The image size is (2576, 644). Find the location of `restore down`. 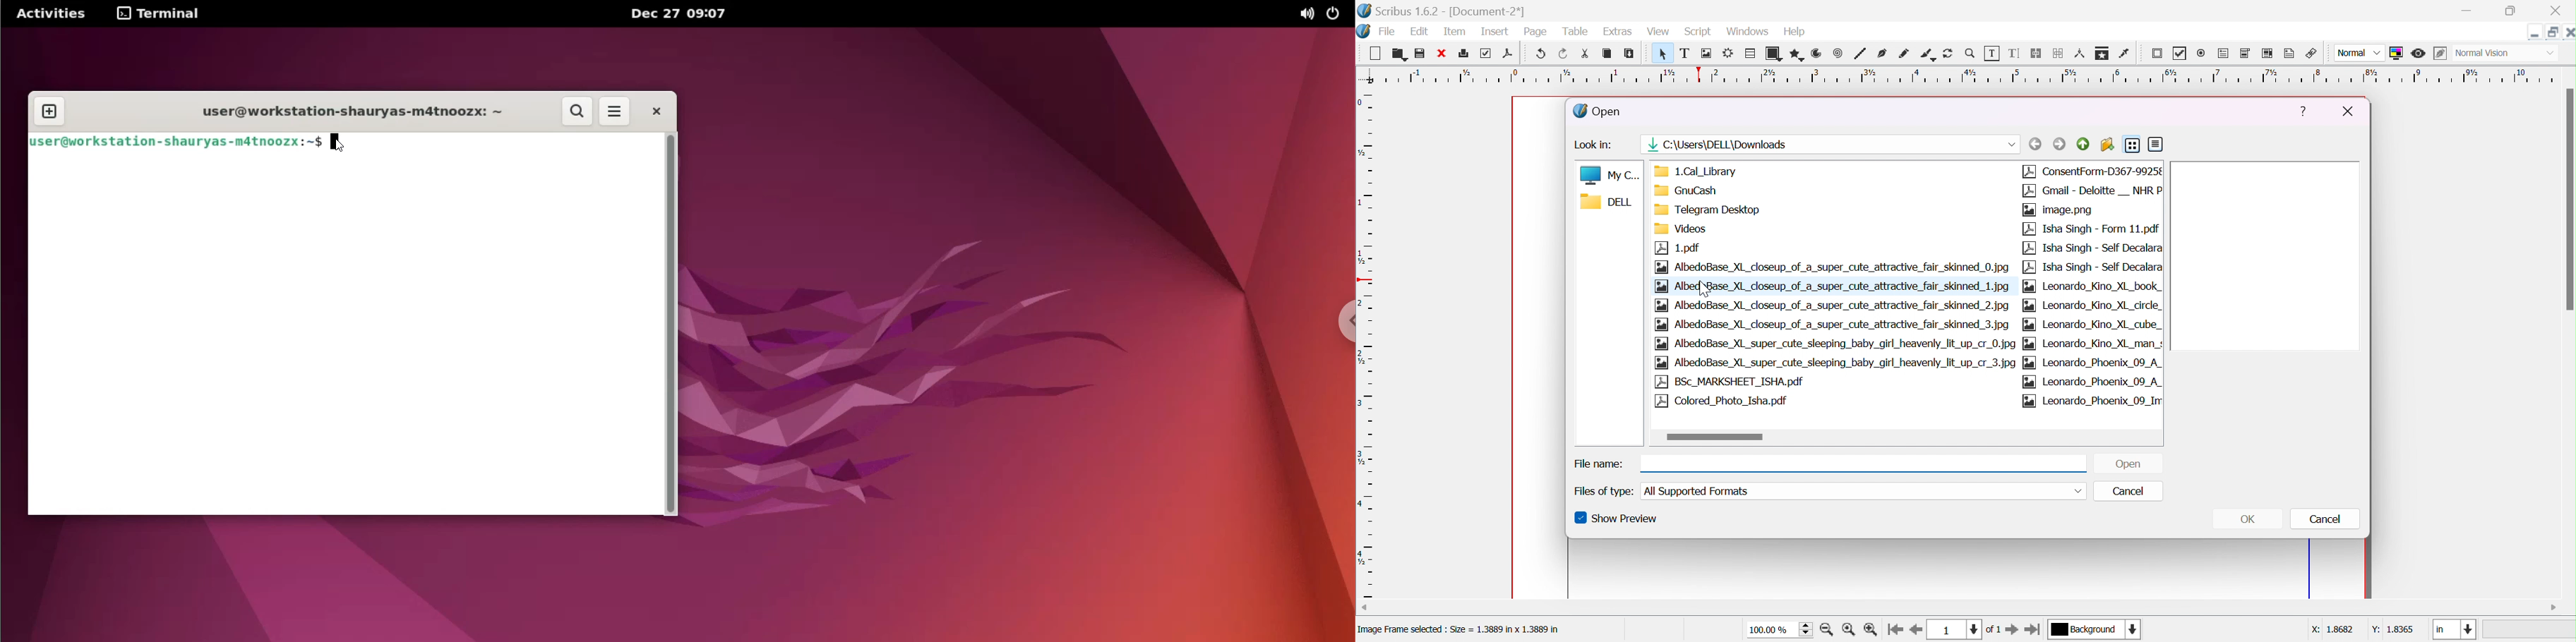

restore down is located at coordinates (2512, 12).